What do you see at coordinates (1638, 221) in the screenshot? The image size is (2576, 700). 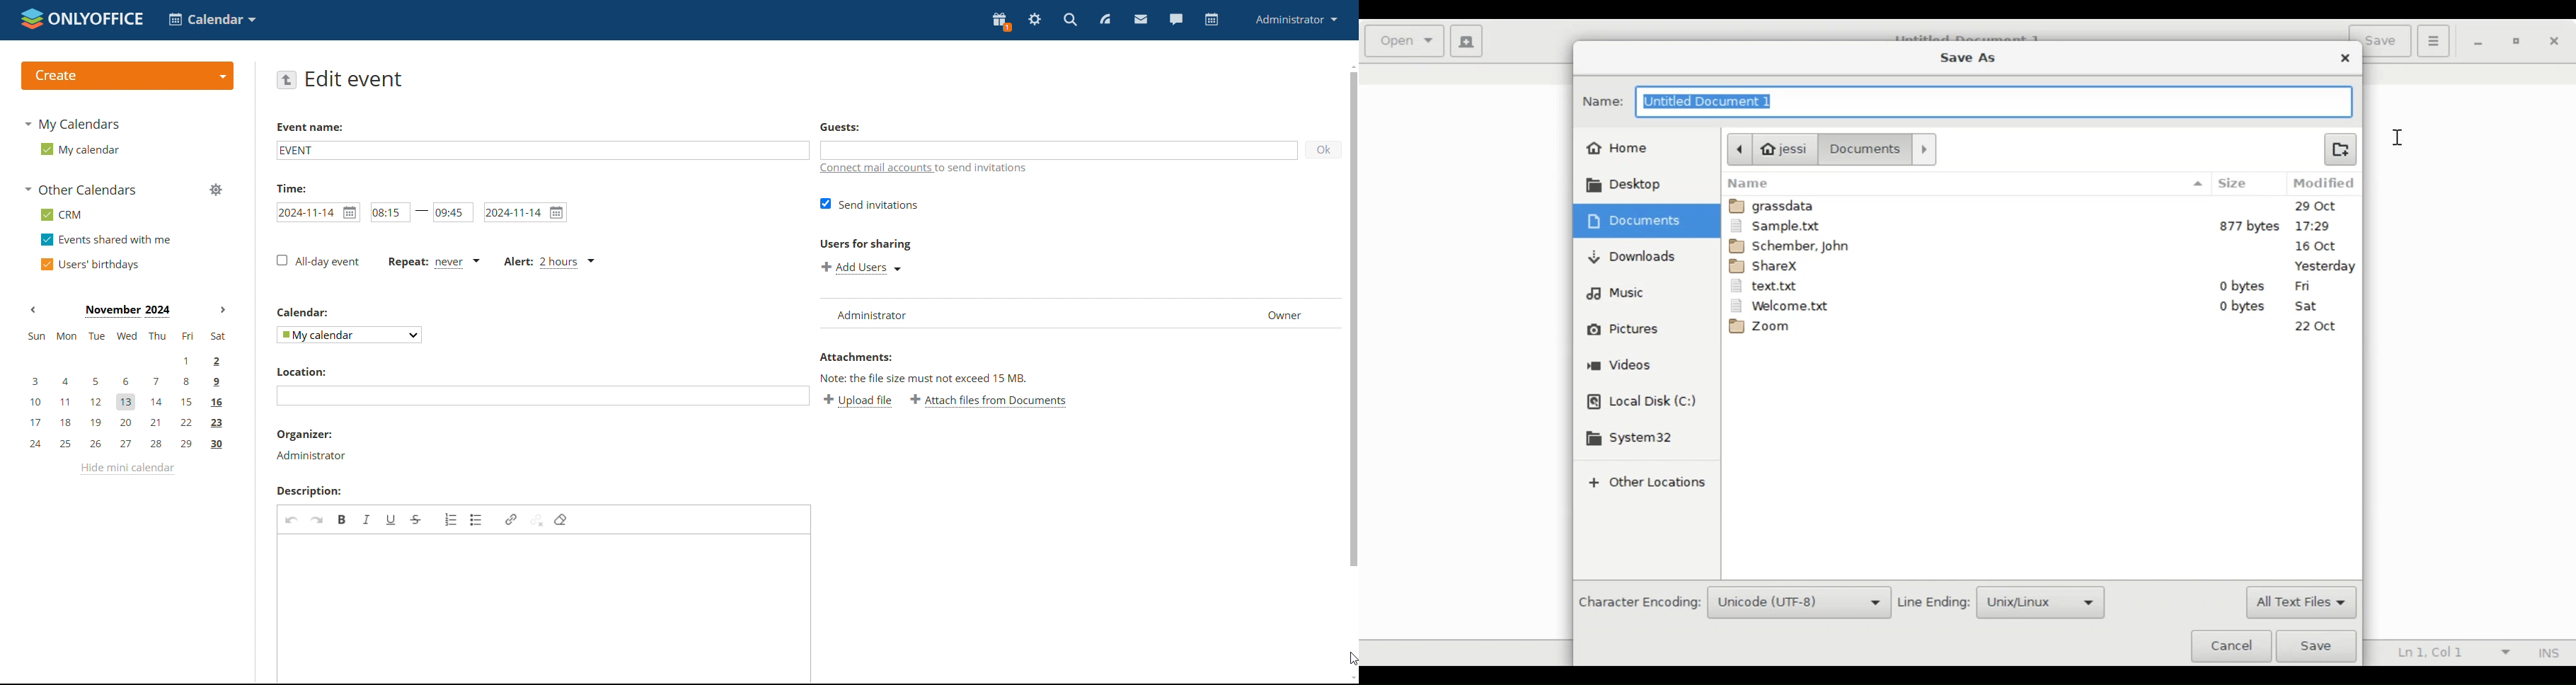 I see `Documents` at bounding box center [1638, 221].